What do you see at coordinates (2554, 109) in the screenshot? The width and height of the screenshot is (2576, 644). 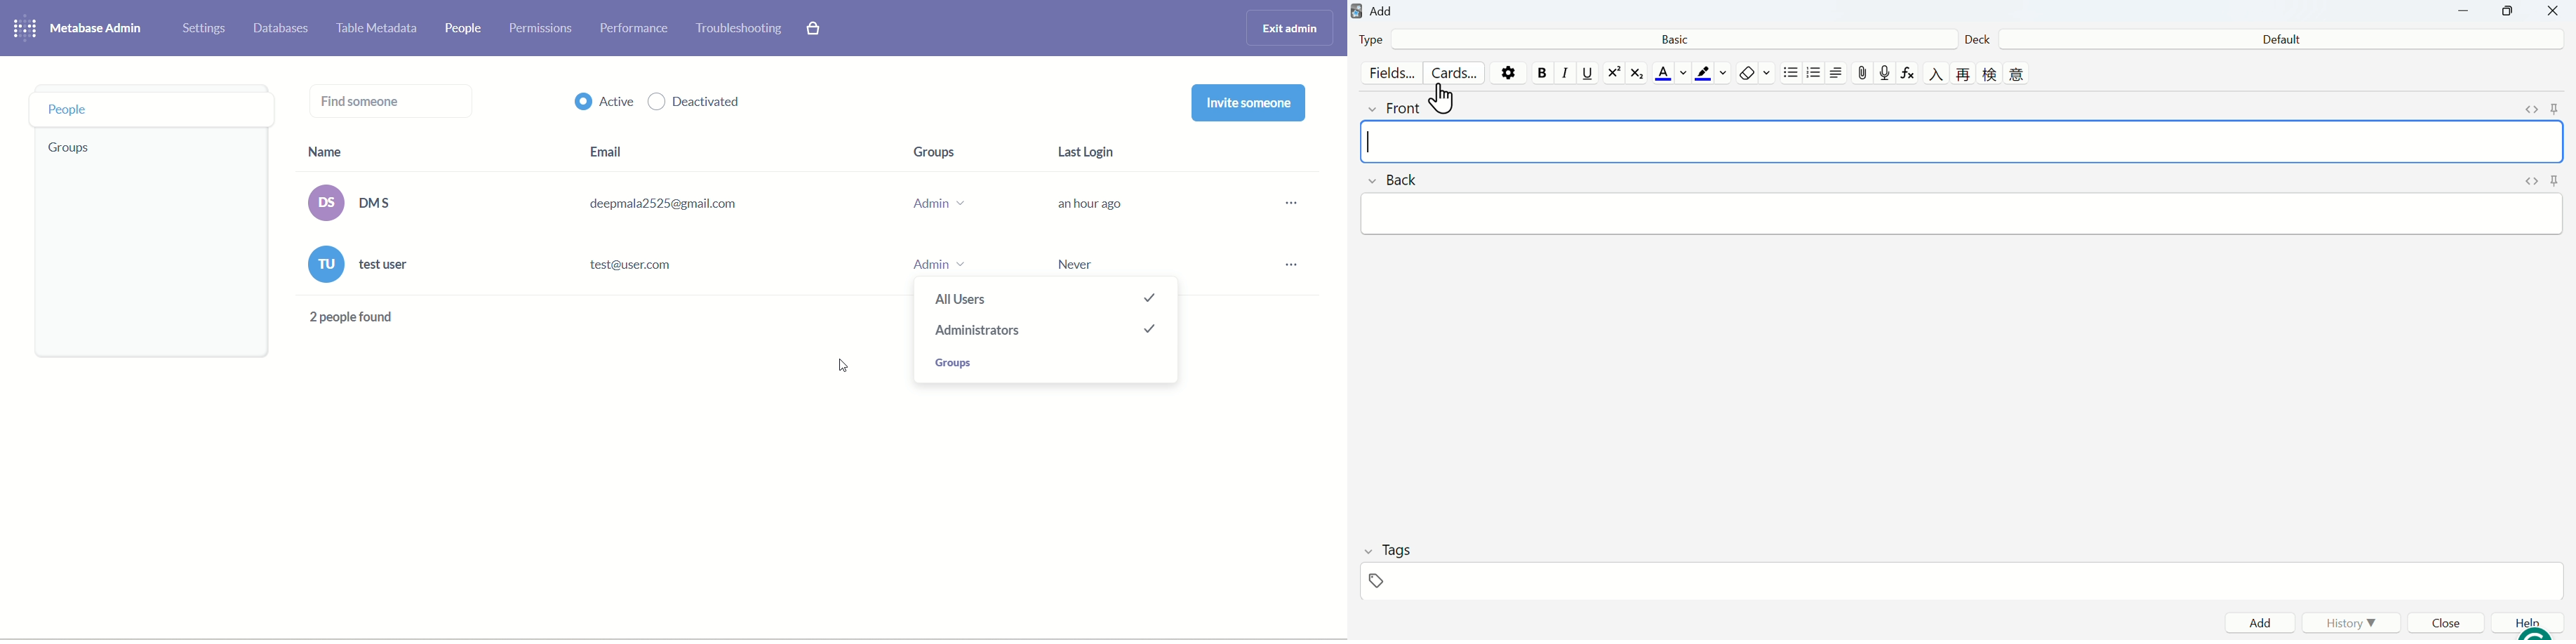 I see `toggle sticky` at bounding box center [2554, 109].